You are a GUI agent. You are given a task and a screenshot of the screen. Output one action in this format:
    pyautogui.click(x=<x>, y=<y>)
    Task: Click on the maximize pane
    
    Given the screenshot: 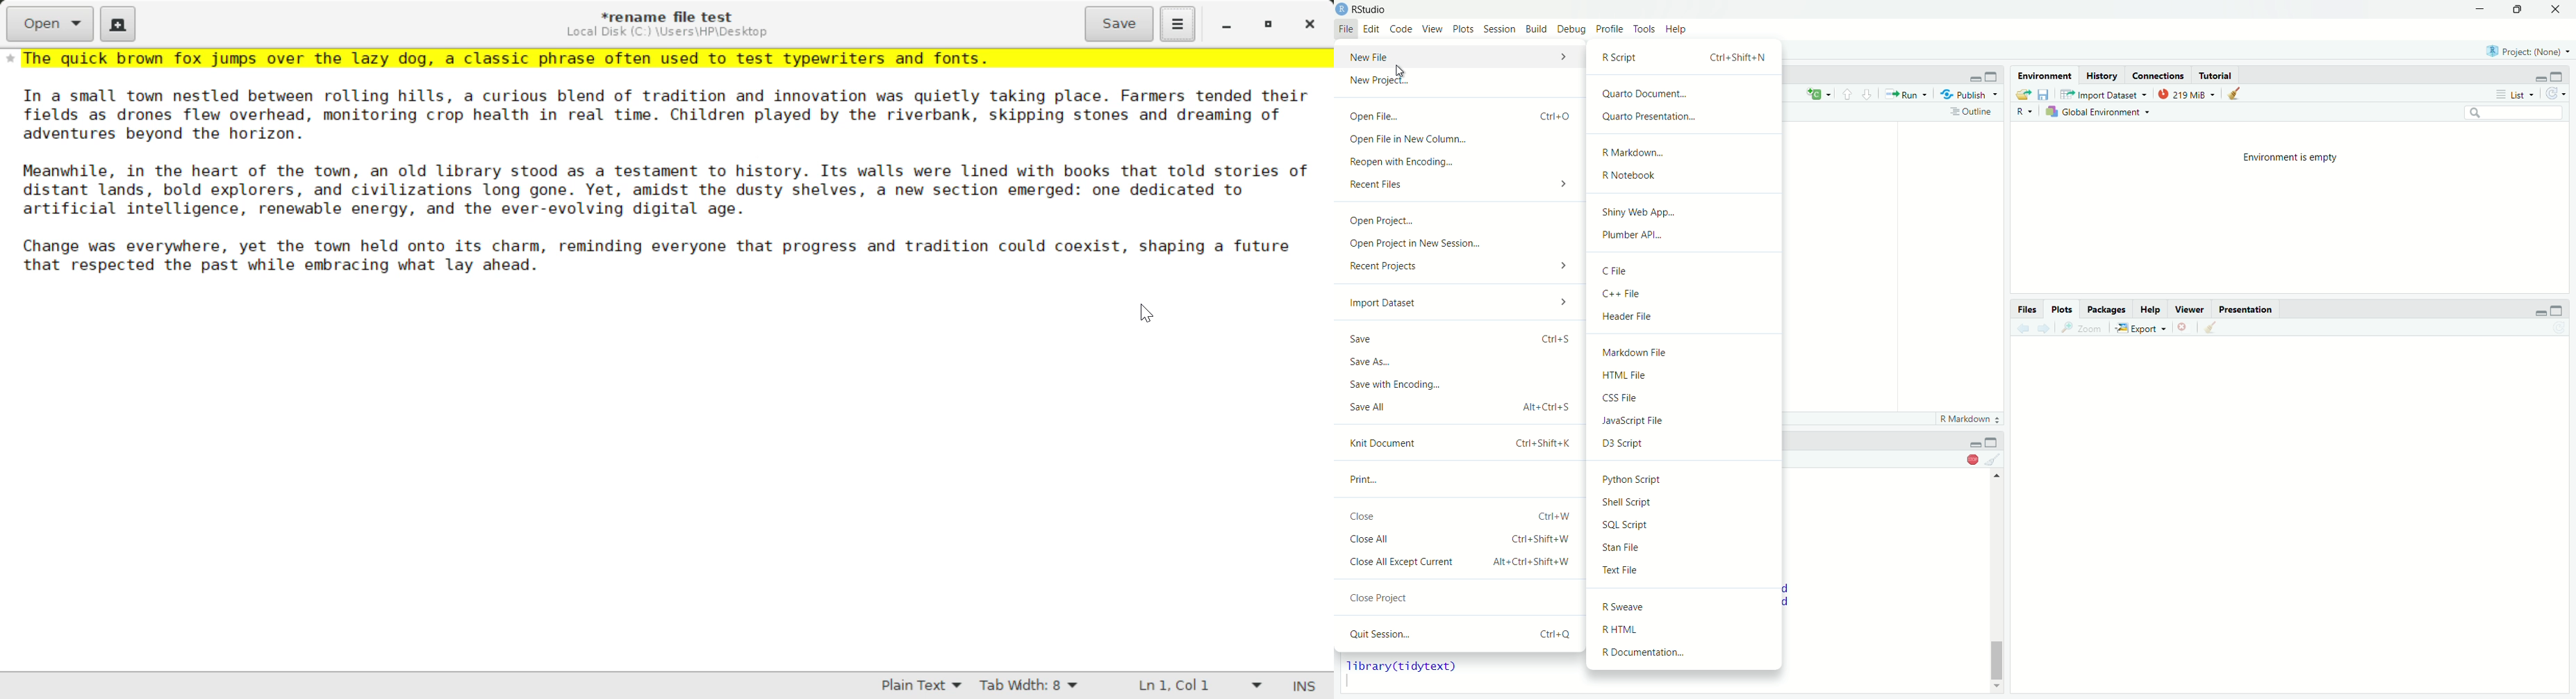 What is the action you would take?
    pyautogui.click(x=1995, y=75)
    